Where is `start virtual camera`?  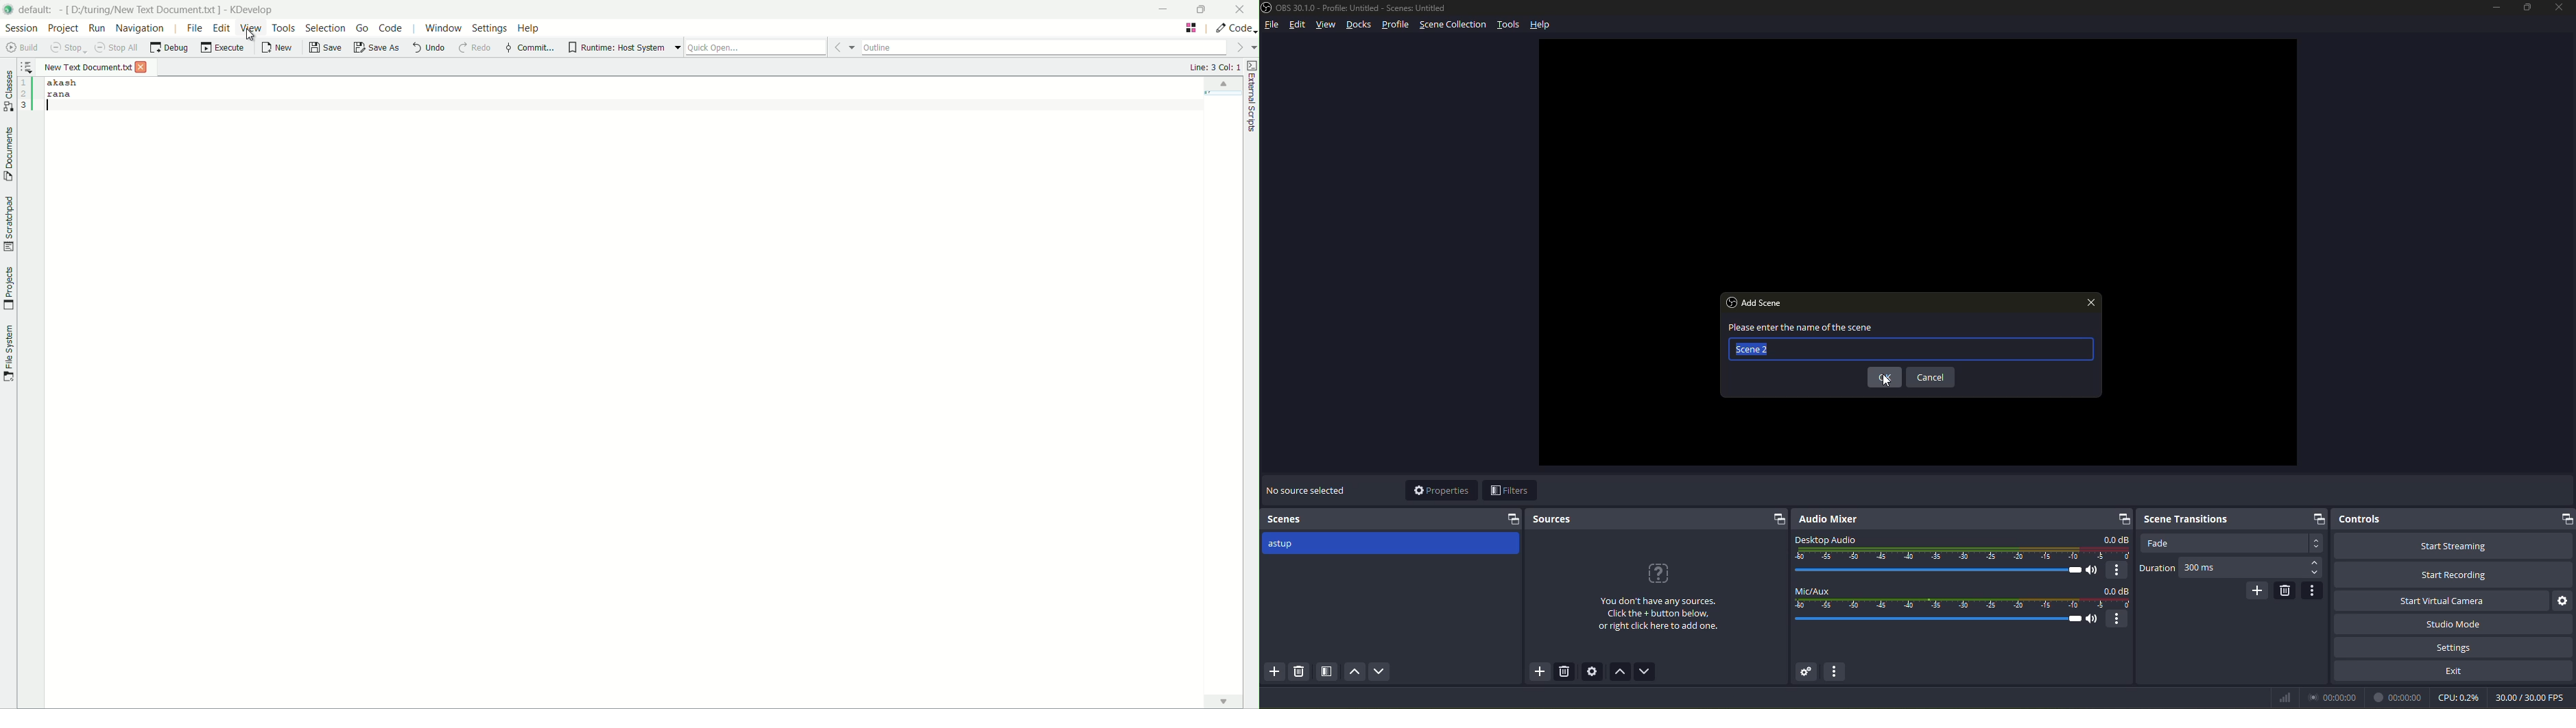 start virtual camera is located at coordinates (2441, 600).